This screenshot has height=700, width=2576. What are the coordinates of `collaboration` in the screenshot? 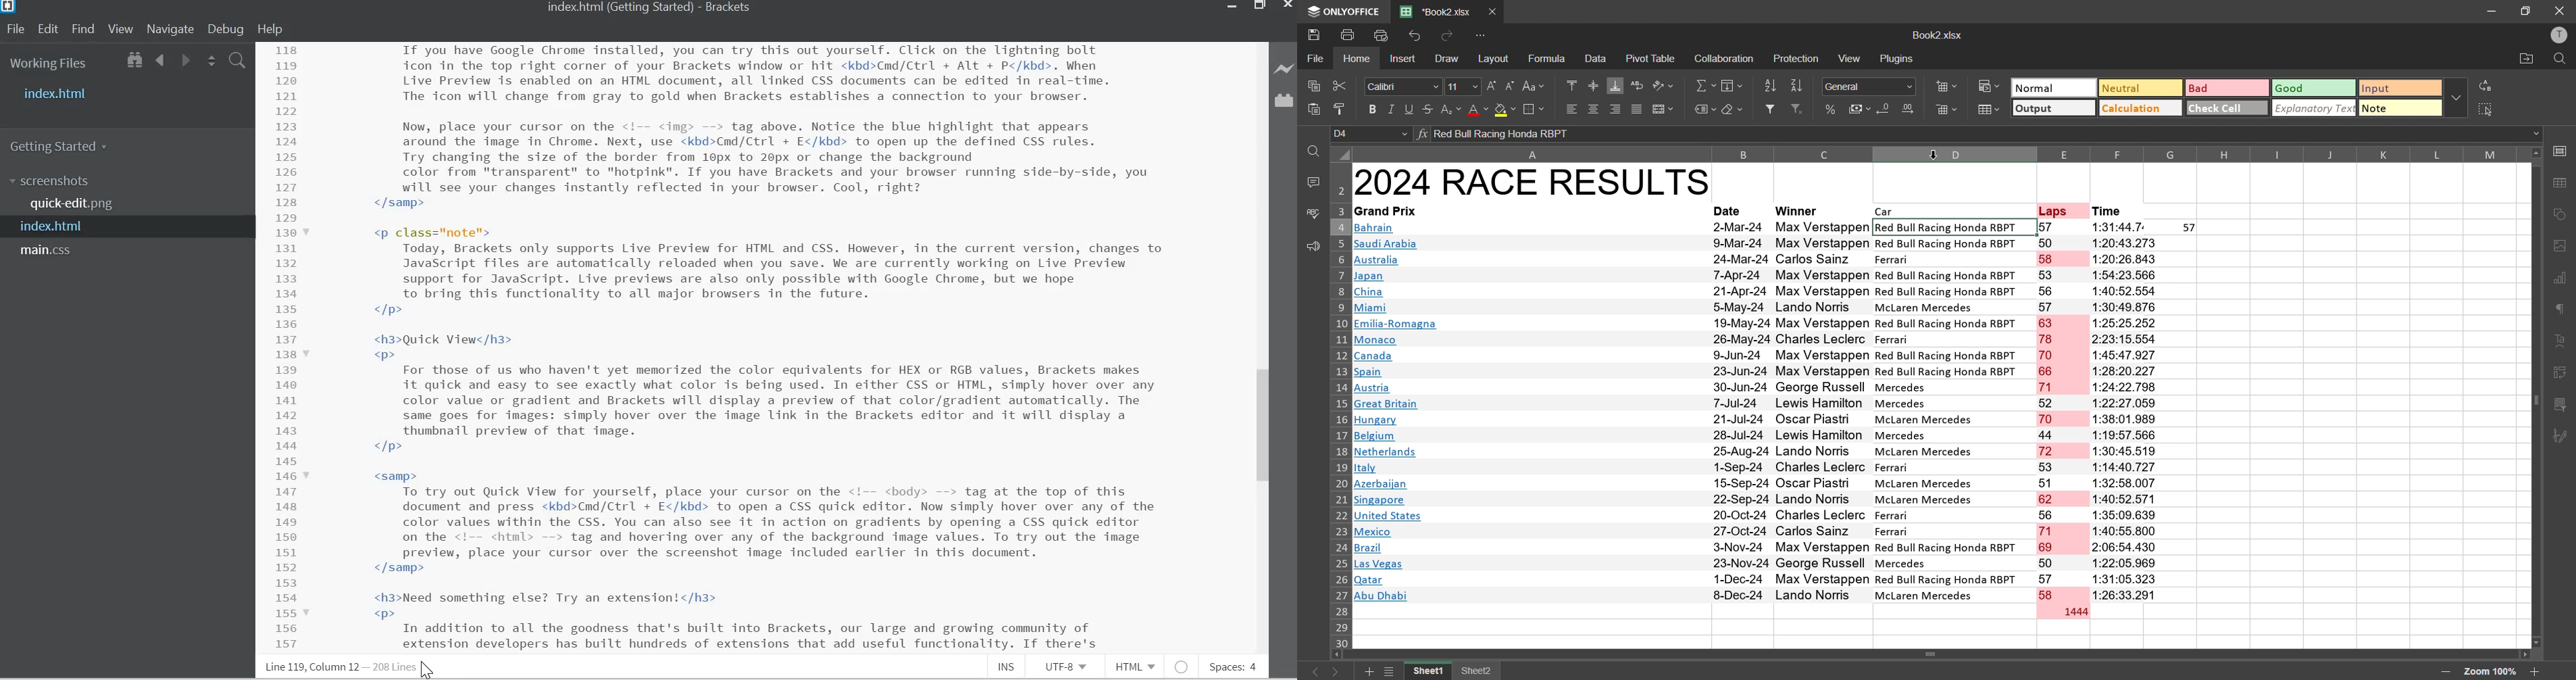 It's located at (1722, 59).